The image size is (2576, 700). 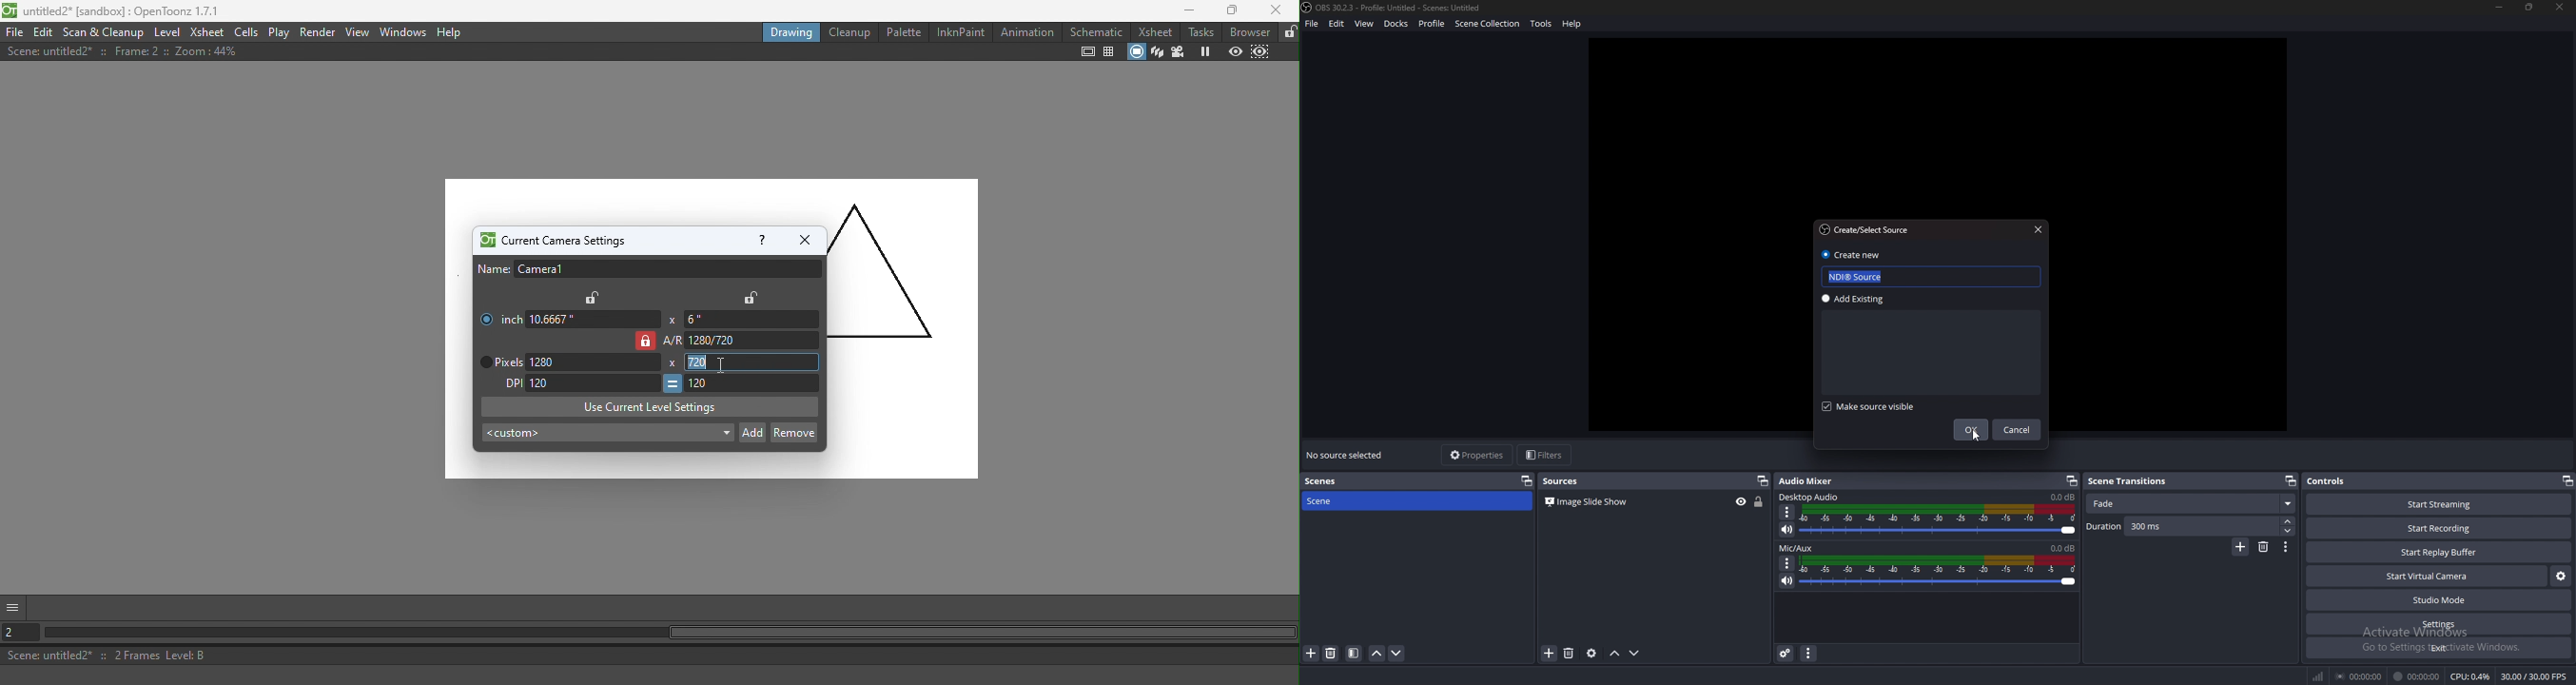 I want to click on exit, so click(x=2438, y=648).